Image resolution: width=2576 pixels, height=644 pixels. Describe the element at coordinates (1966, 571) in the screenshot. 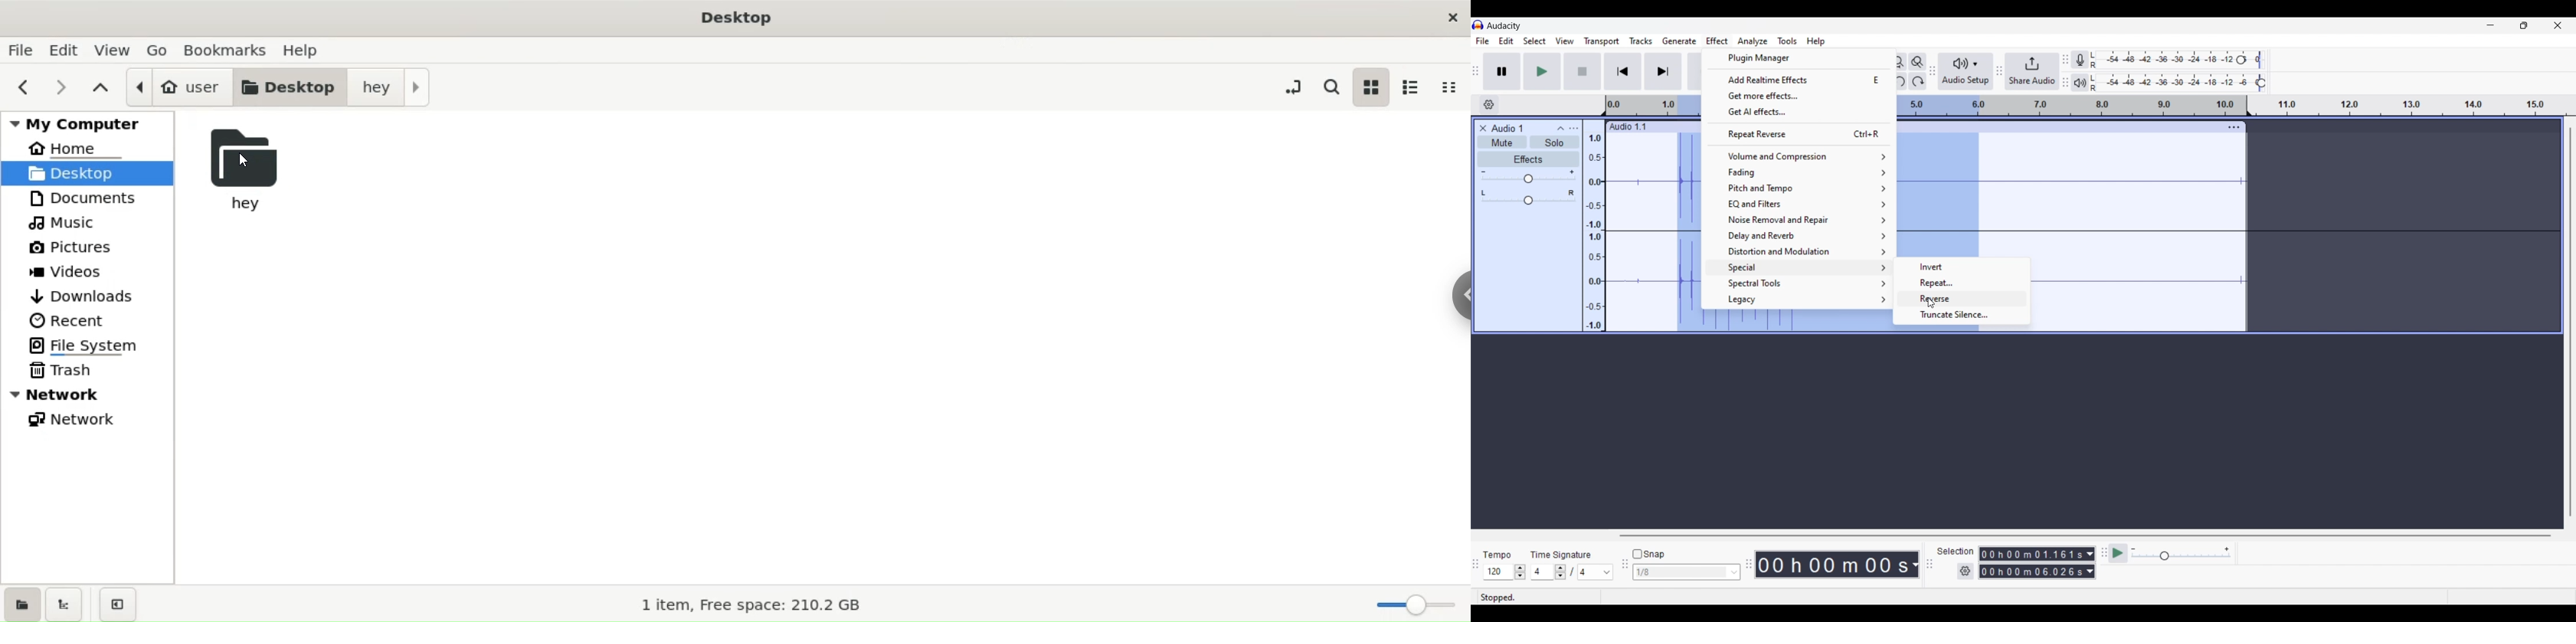

I see `Selection settings` at that location.